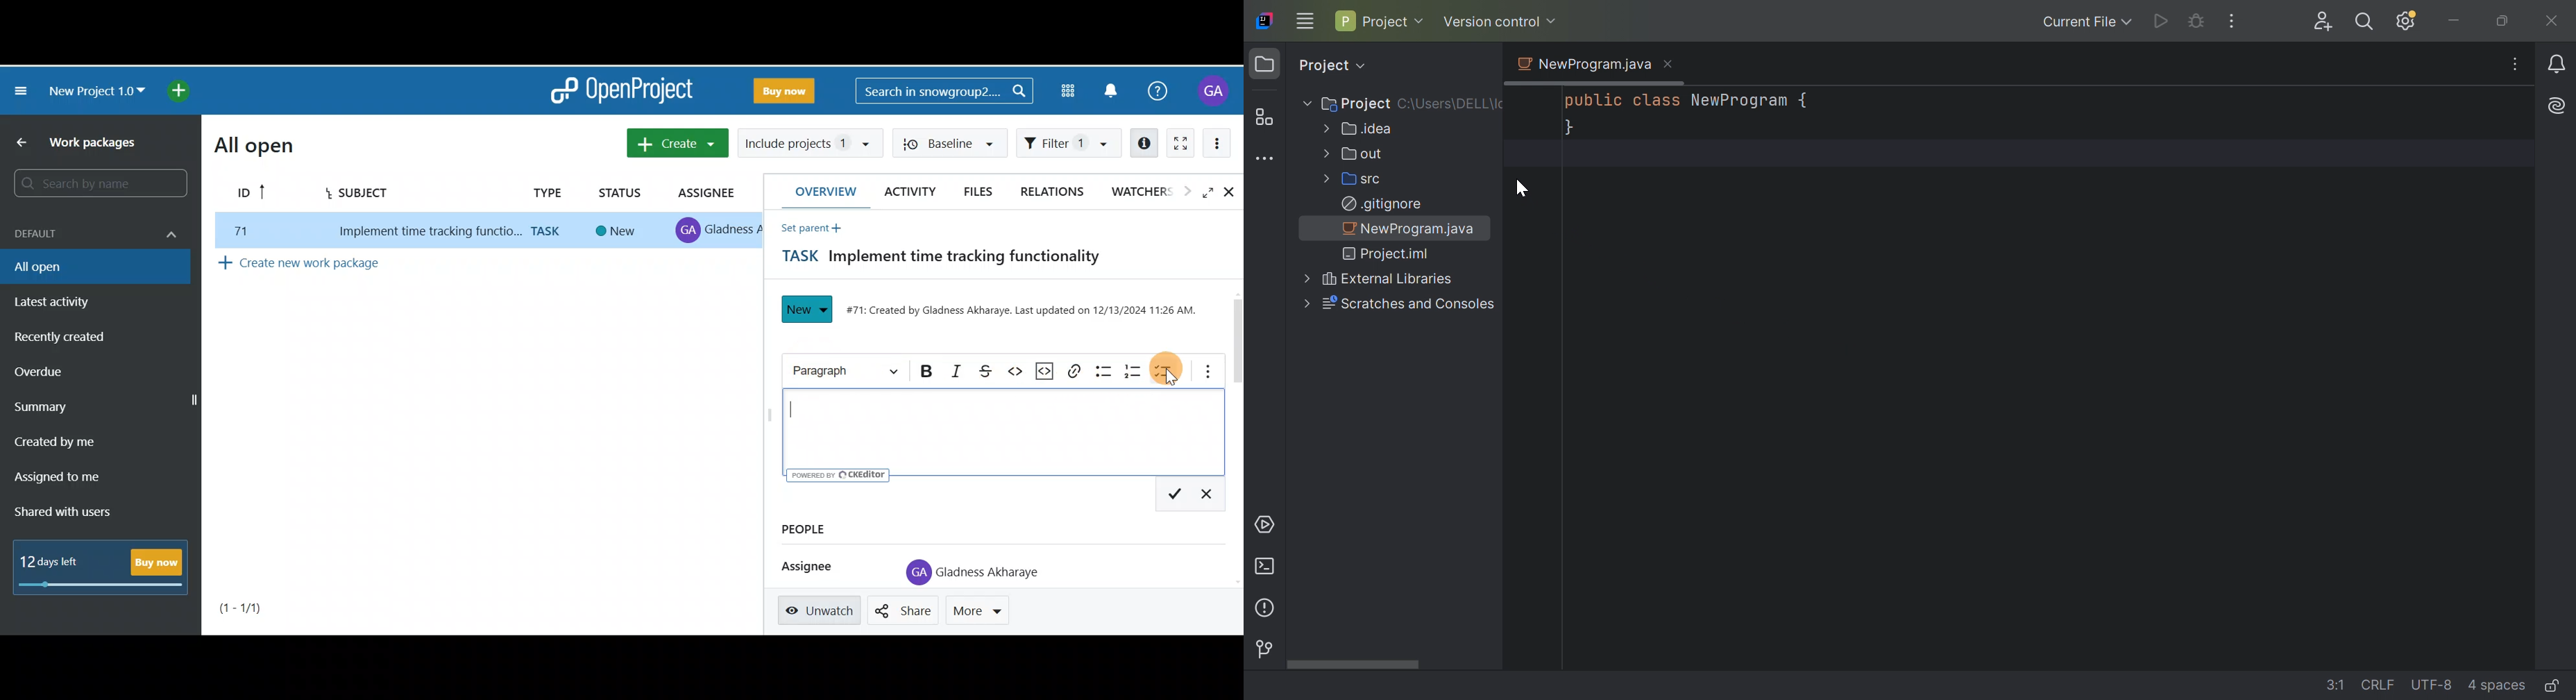 This screenshot has width=2576, height=700. What do you see at coordinates (247, 194) in the screenshot?
I see `ID` at bounding box center [247, 194].